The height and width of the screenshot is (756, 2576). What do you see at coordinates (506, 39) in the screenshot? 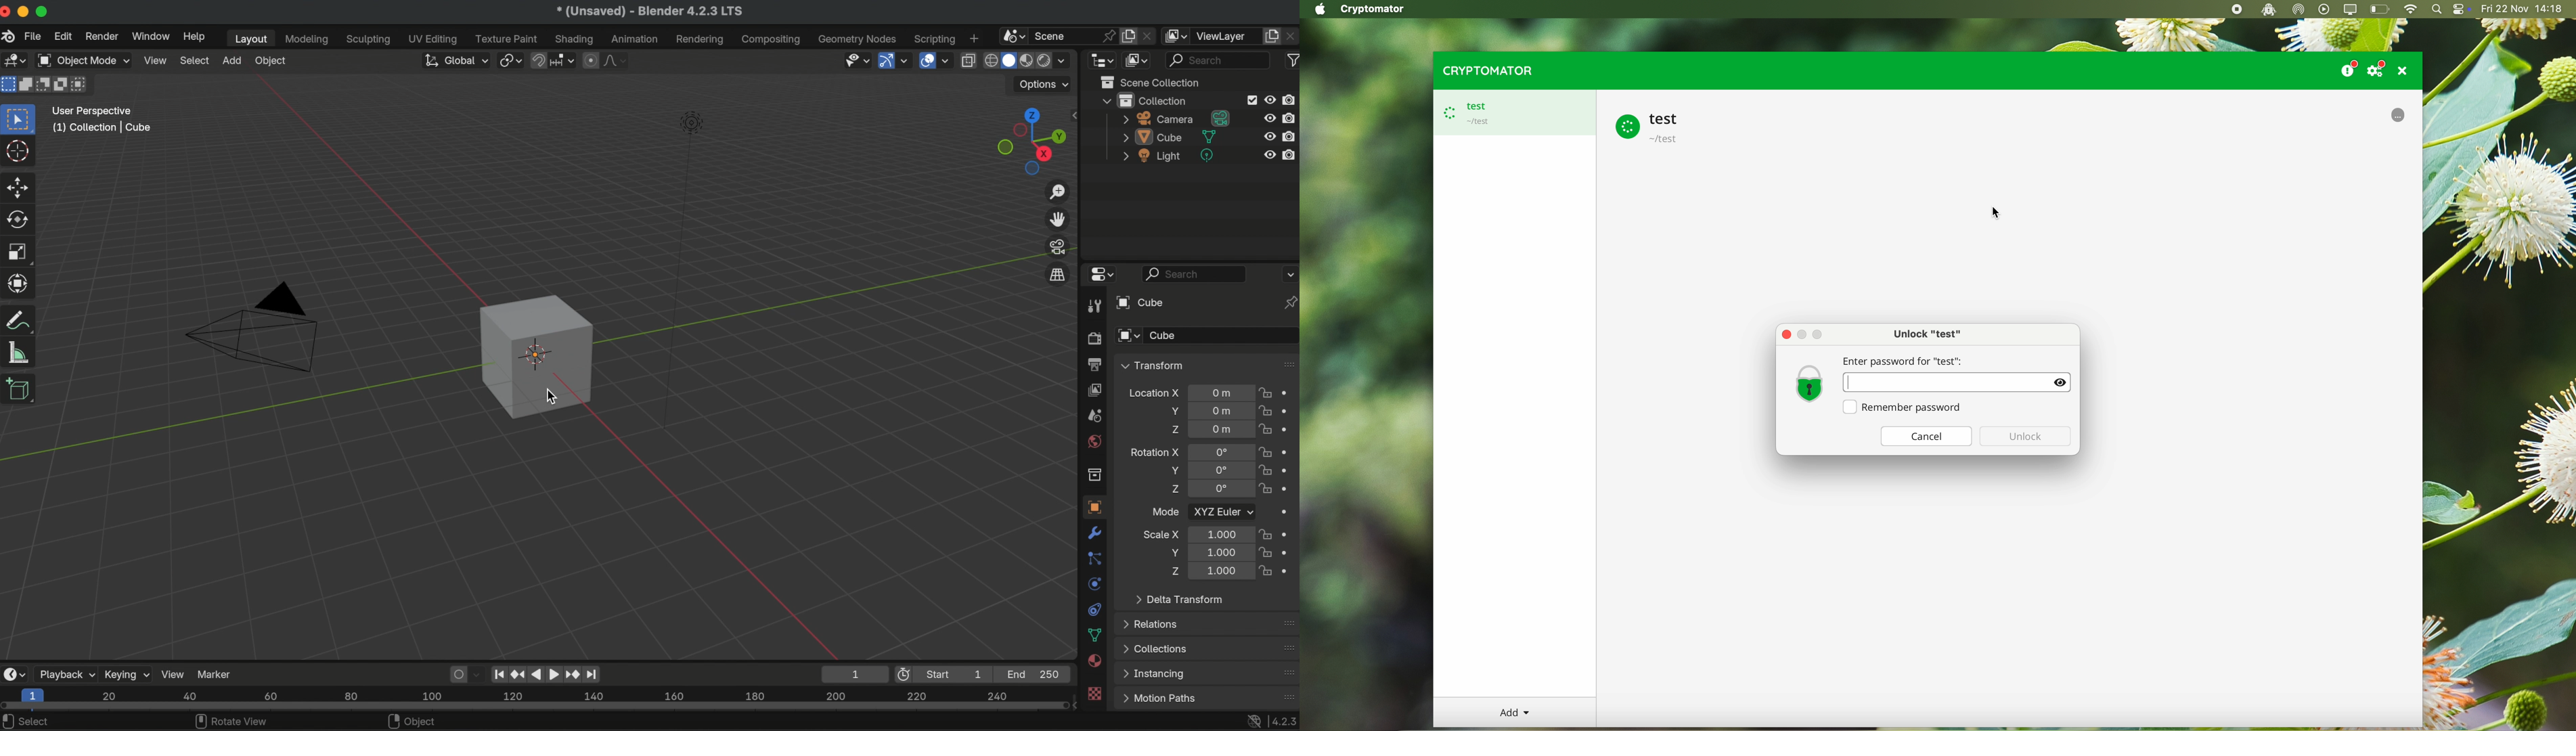
I see `texture paint` at bounding box center [506, 39].